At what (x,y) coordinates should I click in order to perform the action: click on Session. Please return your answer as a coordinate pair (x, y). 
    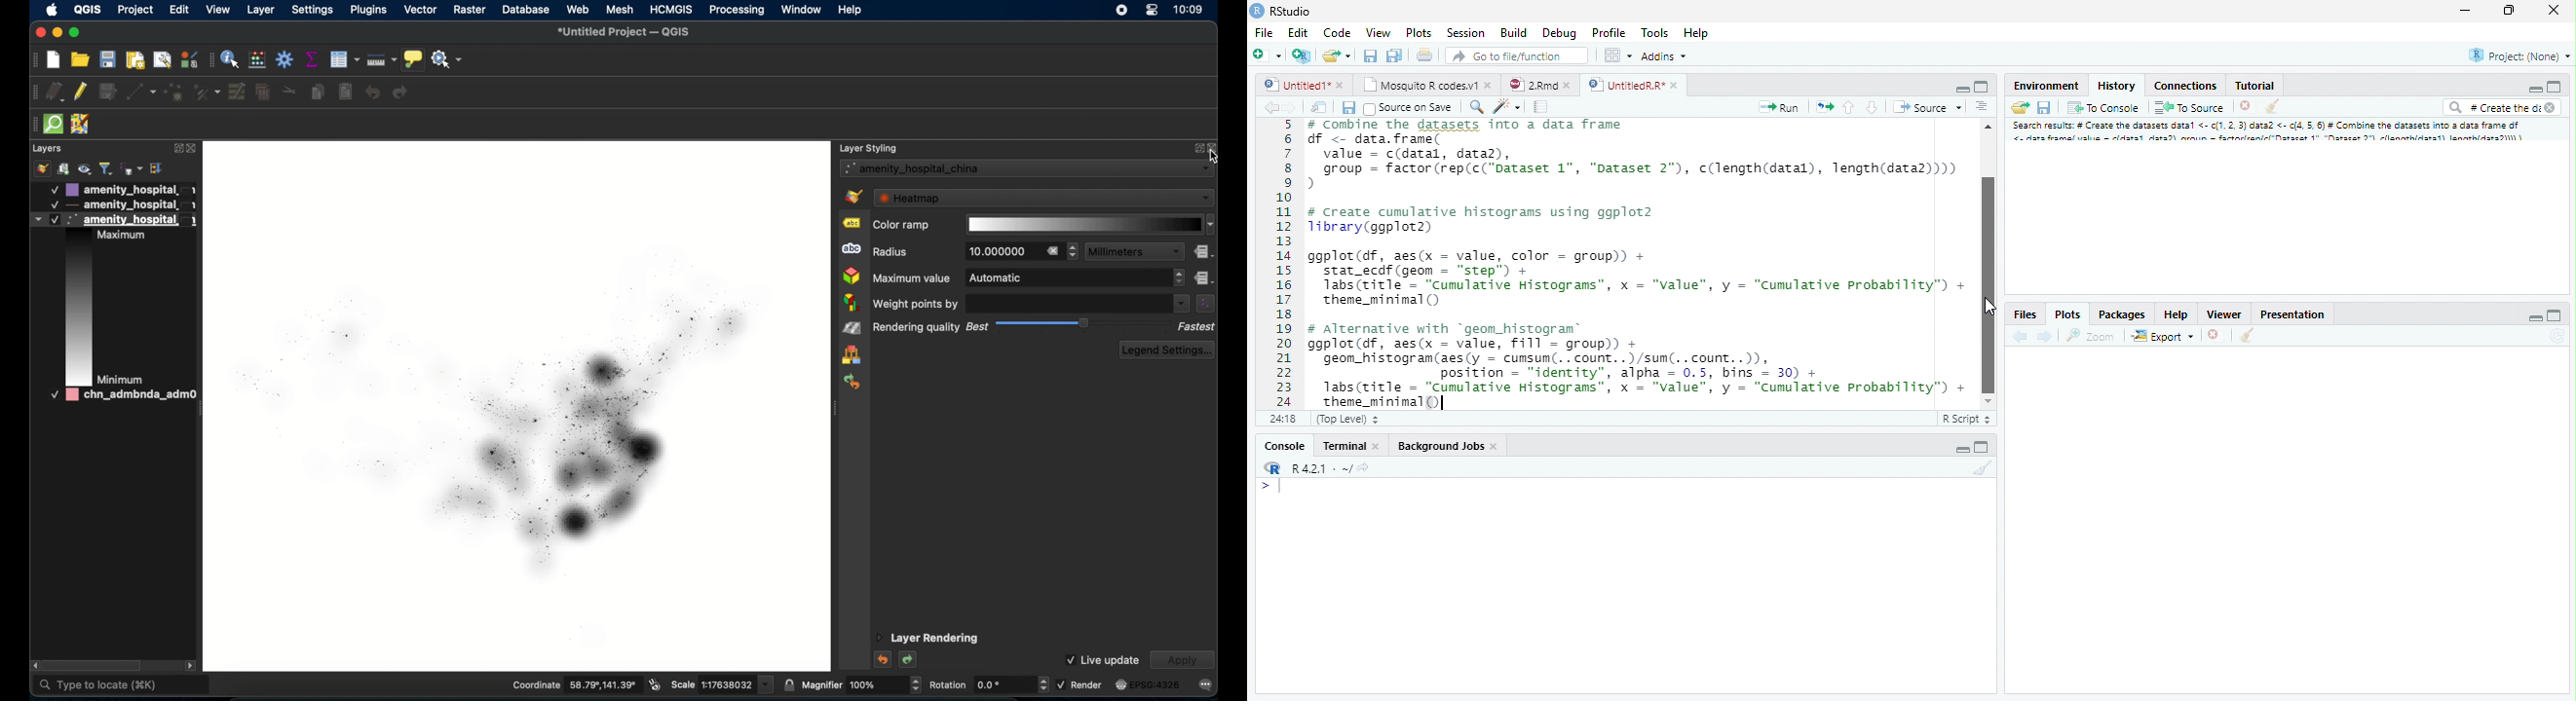
    Looking at the image, I should click on (1468, 33).